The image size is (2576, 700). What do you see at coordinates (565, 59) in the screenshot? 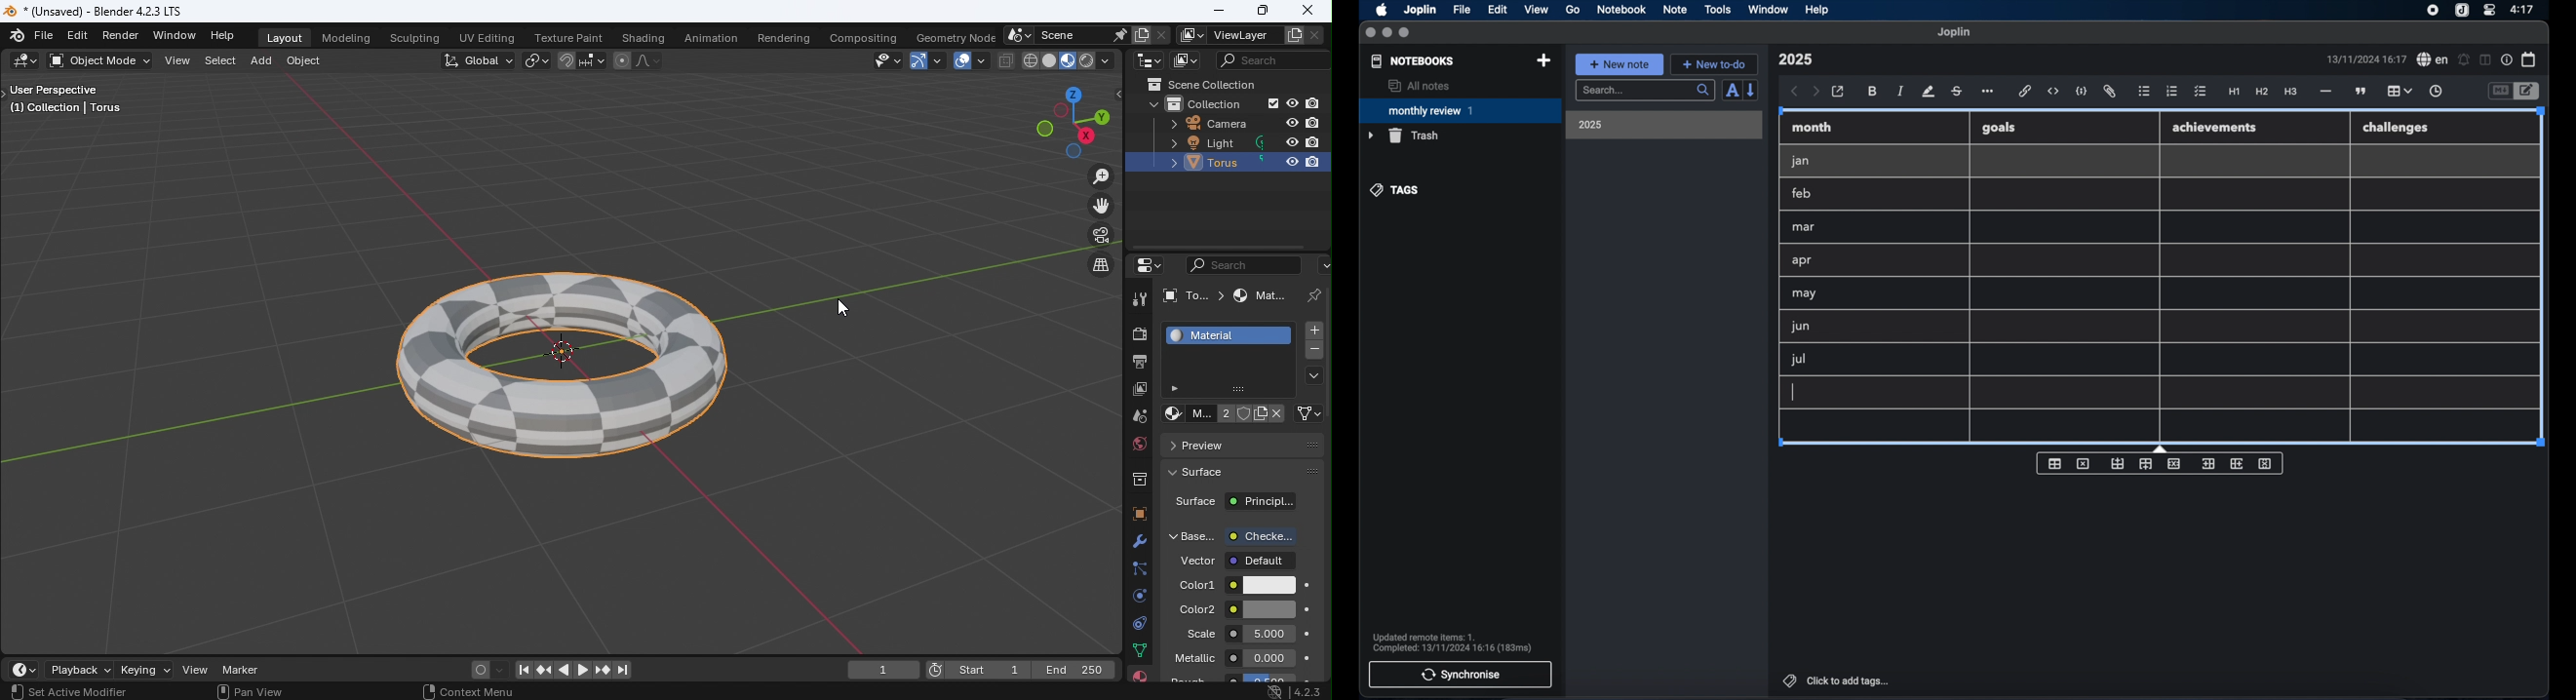
I see `Snap` at bounding box center [565, 59].